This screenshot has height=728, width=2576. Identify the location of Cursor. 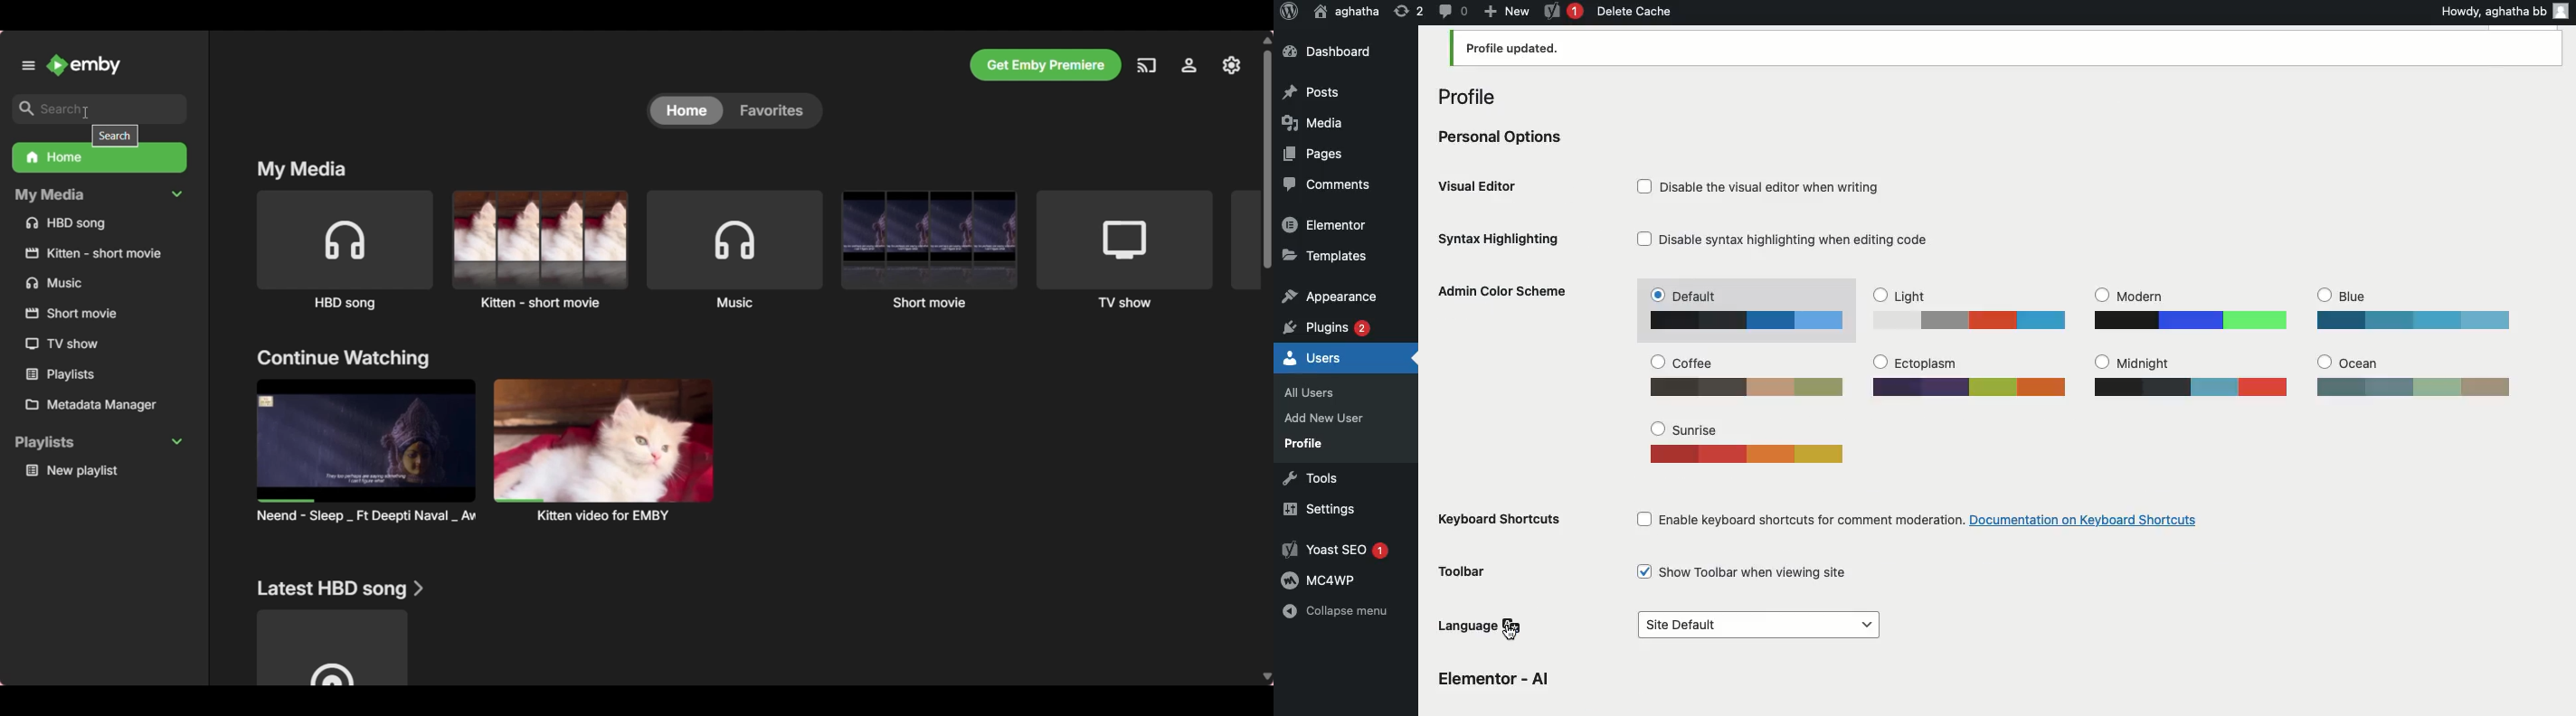
(1511, 633).